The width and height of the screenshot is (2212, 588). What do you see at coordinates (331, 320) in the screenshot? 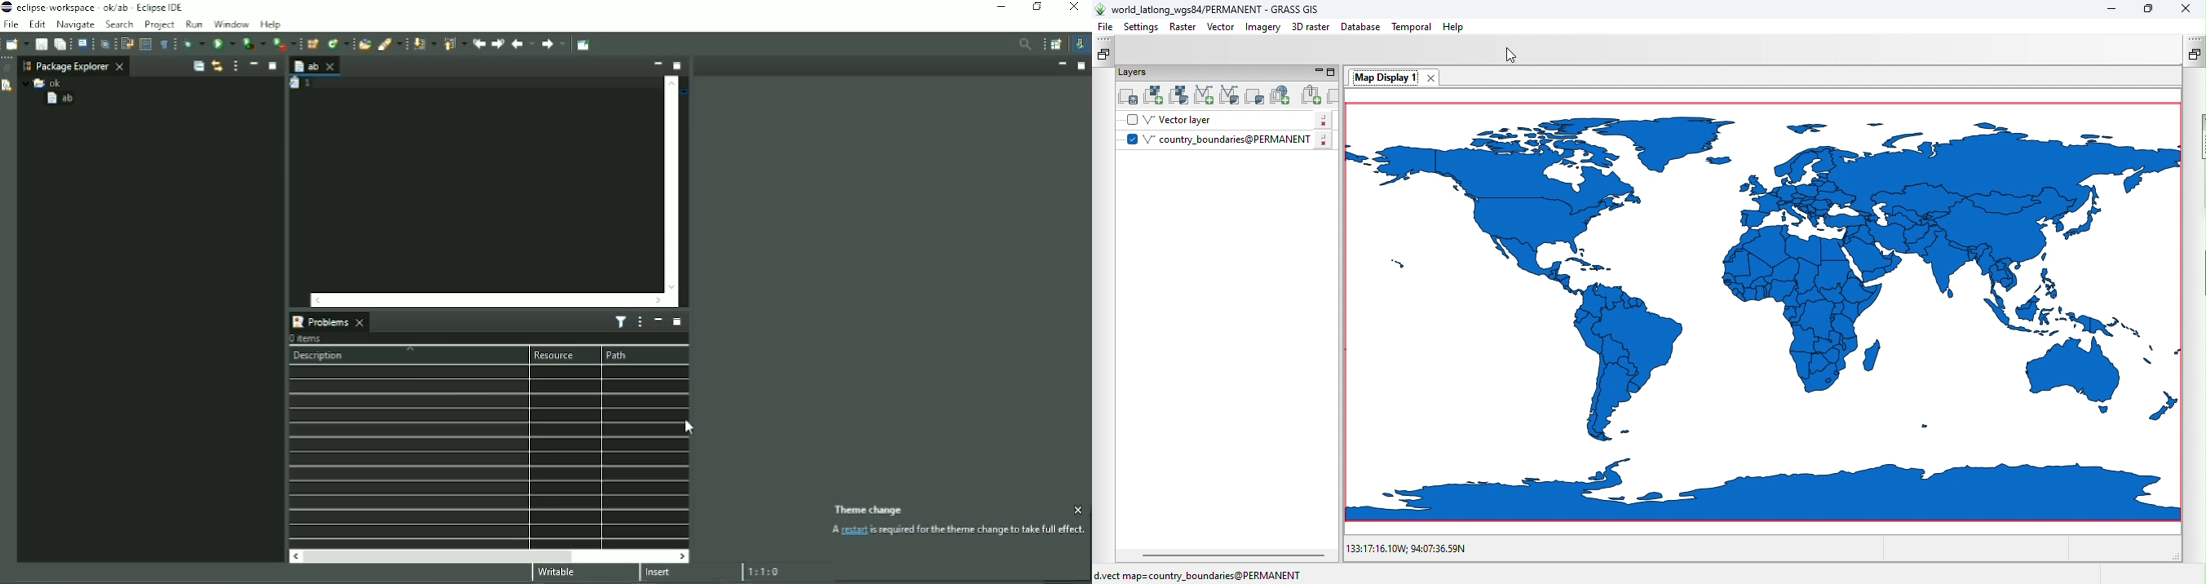
I see `Problems` at bounding box center [331, 320].